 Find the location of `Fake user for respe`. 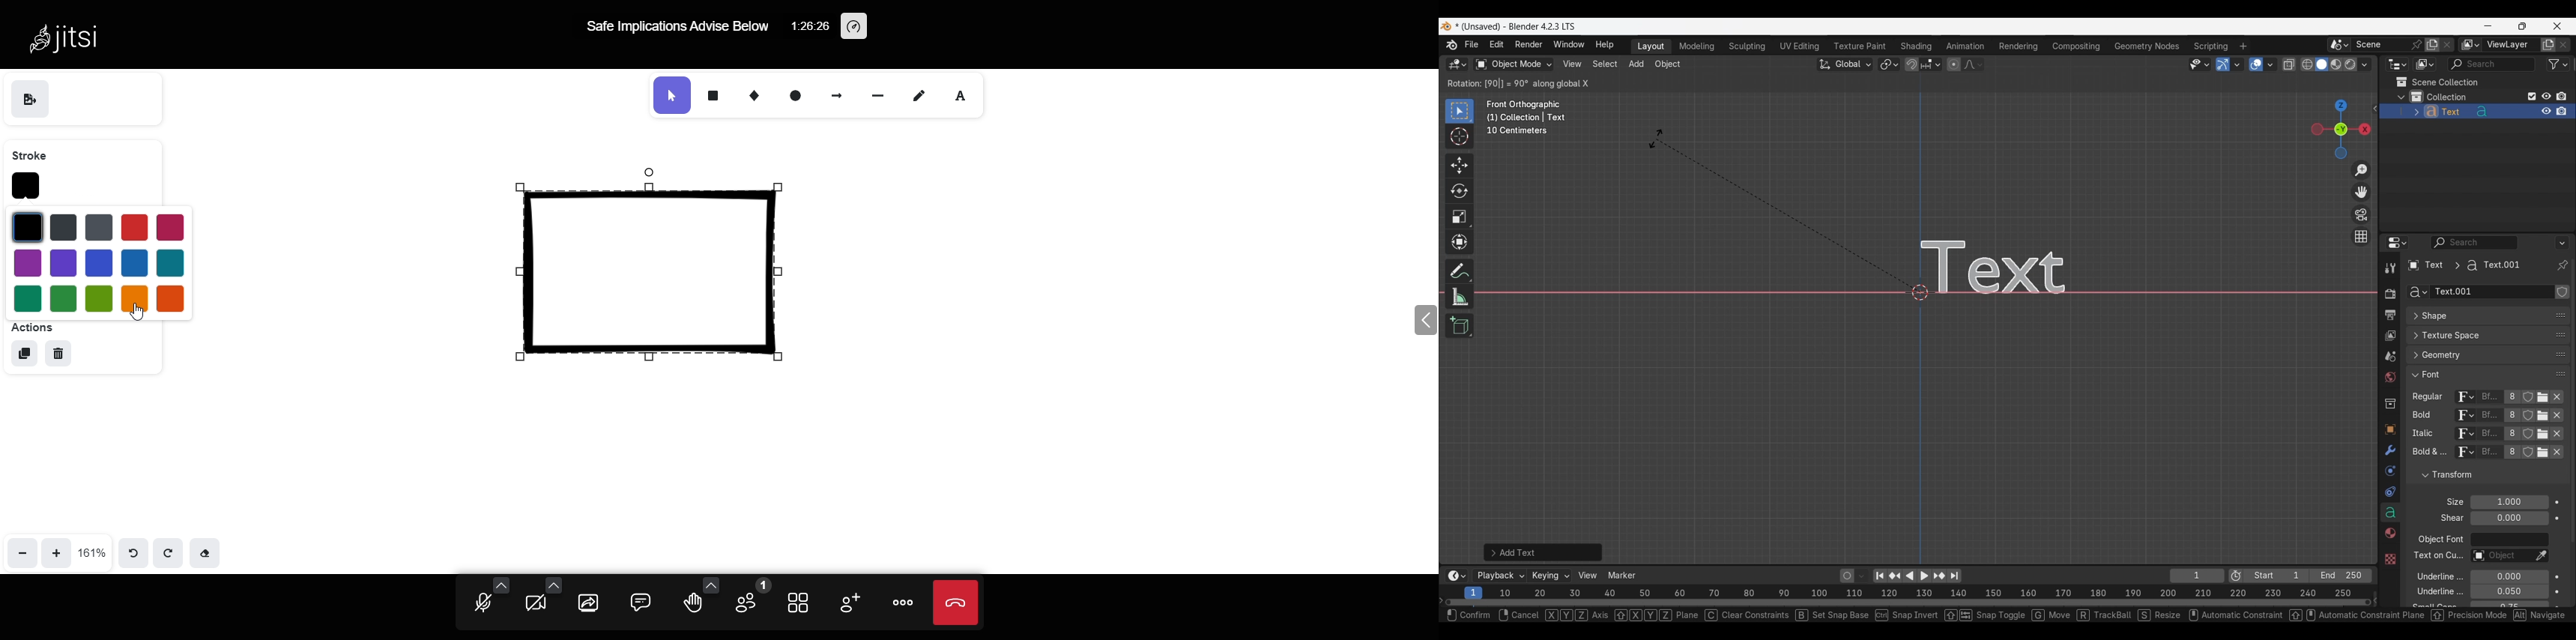

Fake user for respe is located at coordinates (2529, 425).